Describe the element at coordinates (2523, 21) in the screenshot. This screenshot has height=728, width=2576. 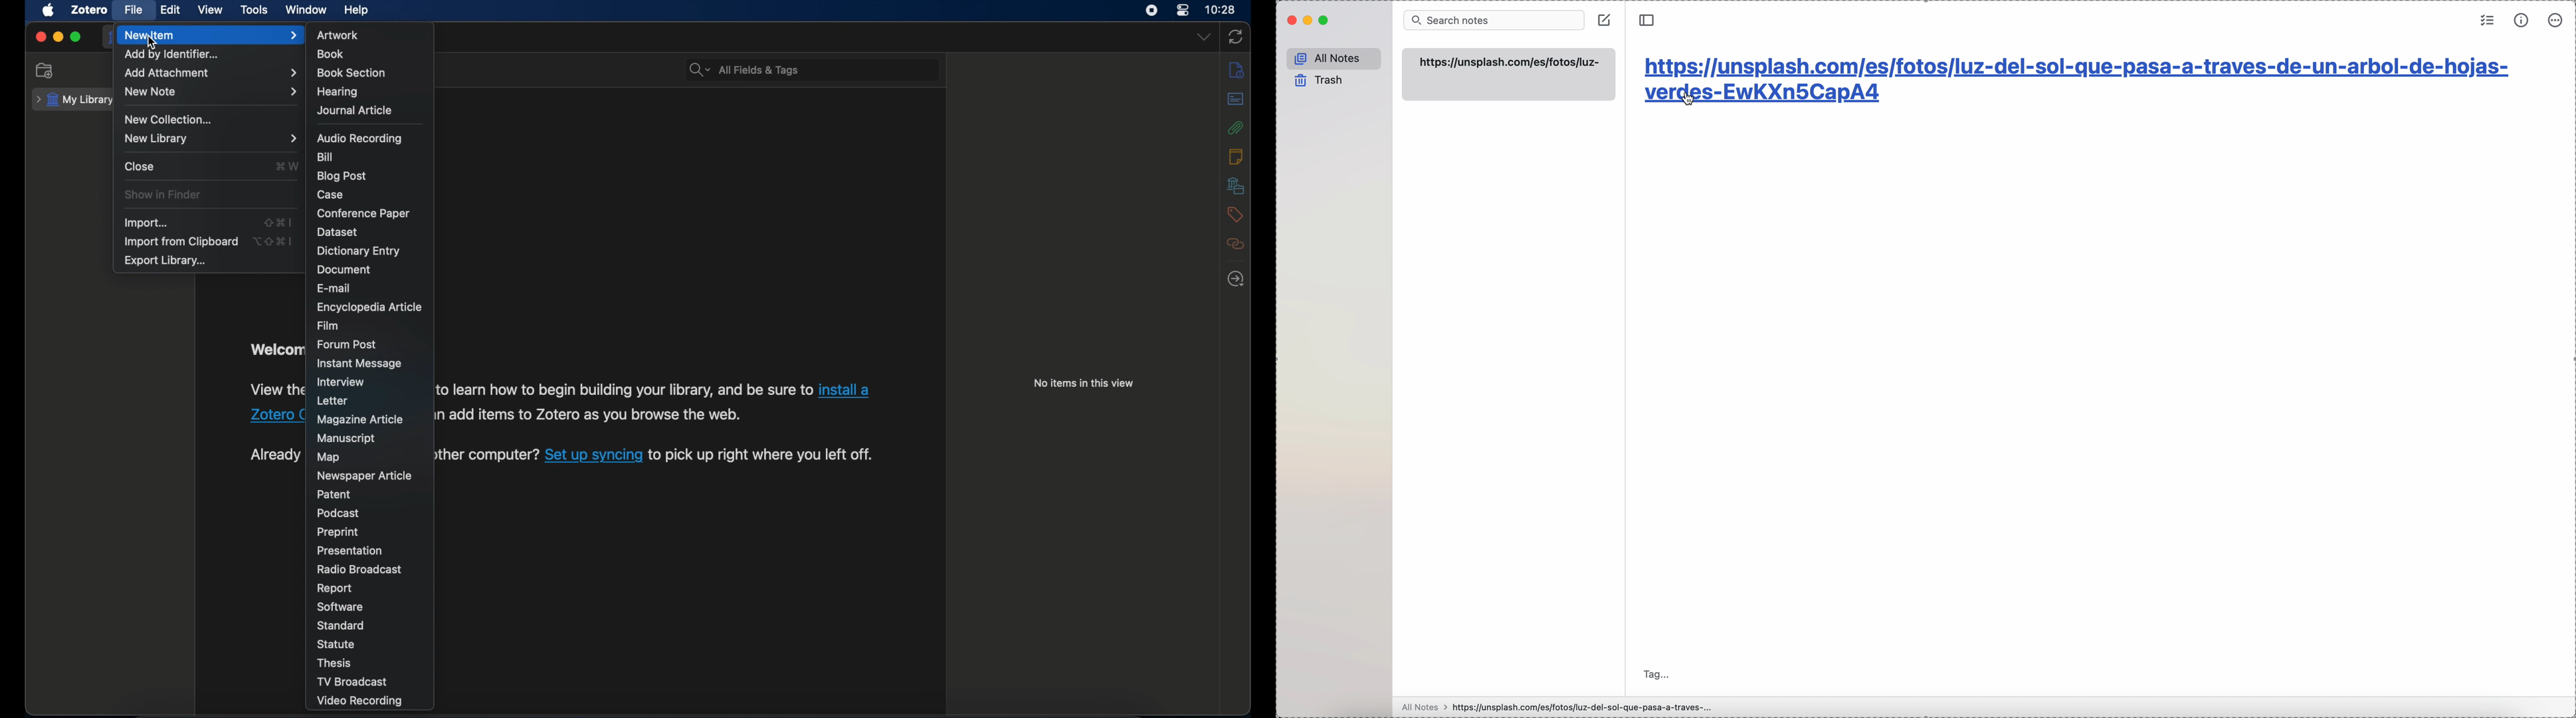
I see `metrics` at that location.